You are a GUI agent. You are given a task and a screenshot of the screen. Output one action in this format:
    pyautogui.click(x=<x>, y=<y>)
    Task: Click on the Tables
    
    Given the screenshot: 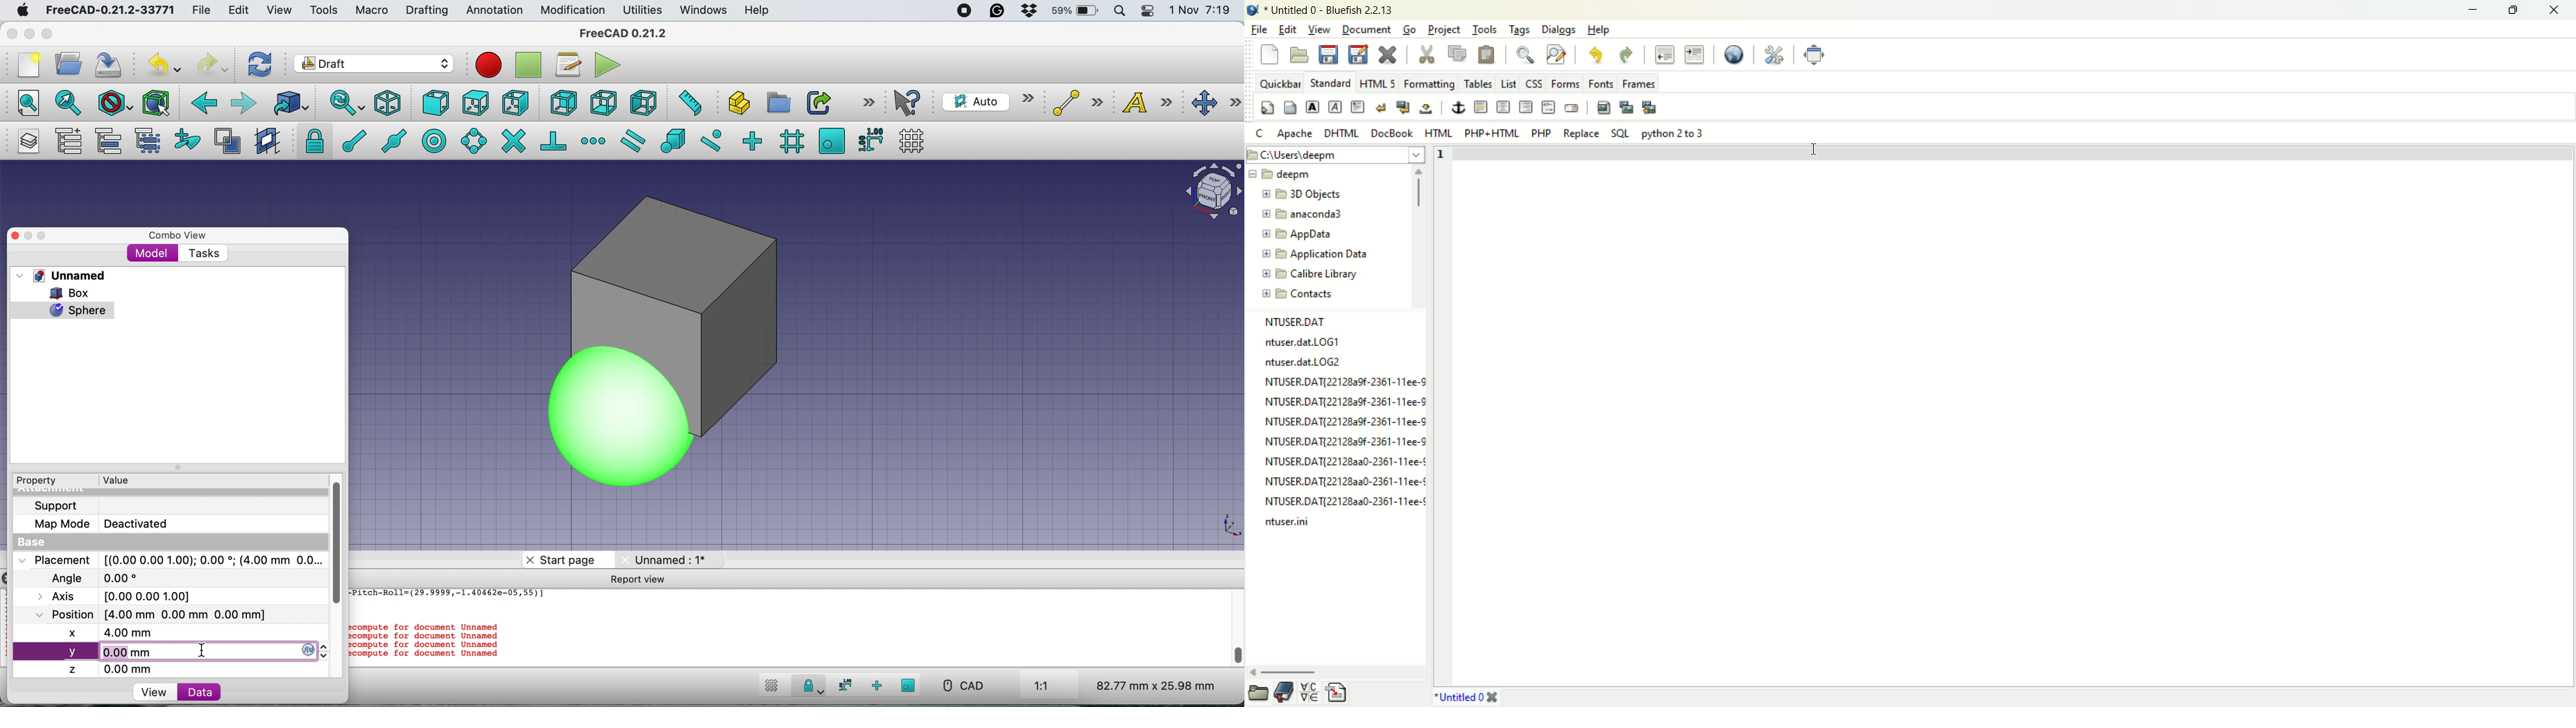 What is the action you would take?
    pyautogui.click(x=1477, y=84)
    